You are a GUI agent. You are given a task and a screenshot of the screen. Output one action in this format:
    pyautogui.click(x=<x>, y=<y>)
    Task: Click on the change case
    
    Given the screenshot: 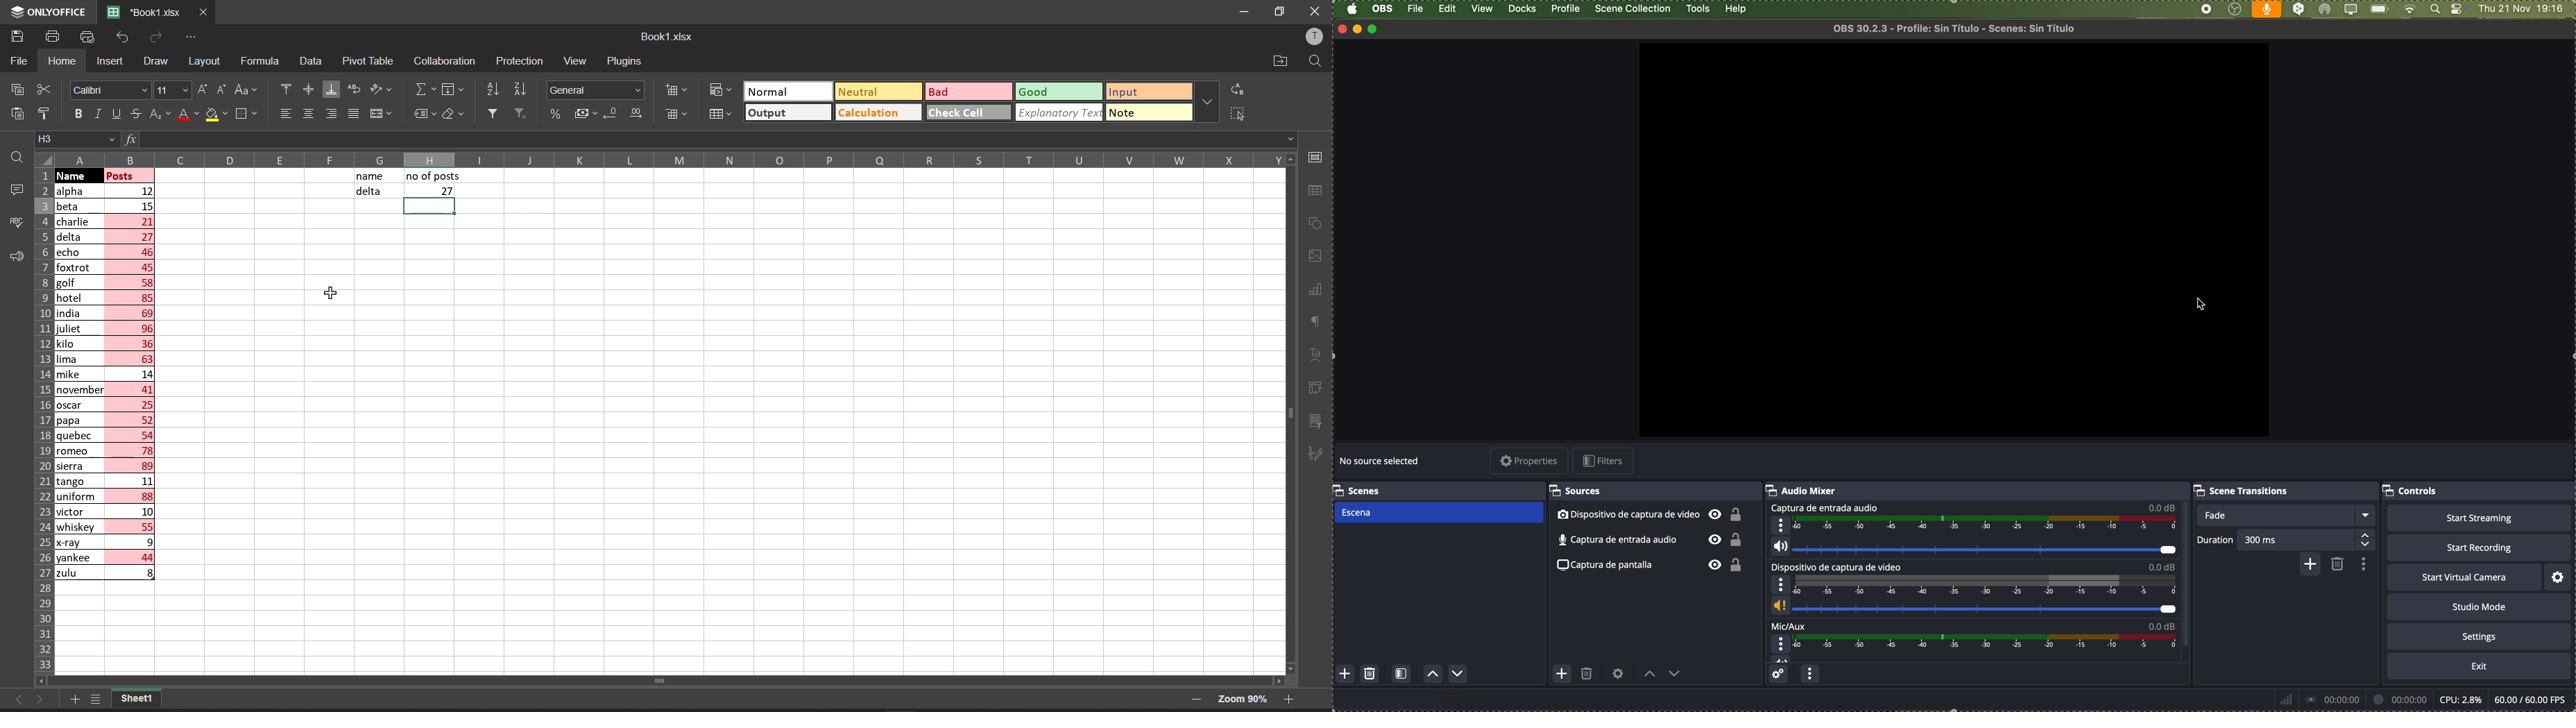 What is the action you would take?
    pyautogui.click(x=248, y=90)
    